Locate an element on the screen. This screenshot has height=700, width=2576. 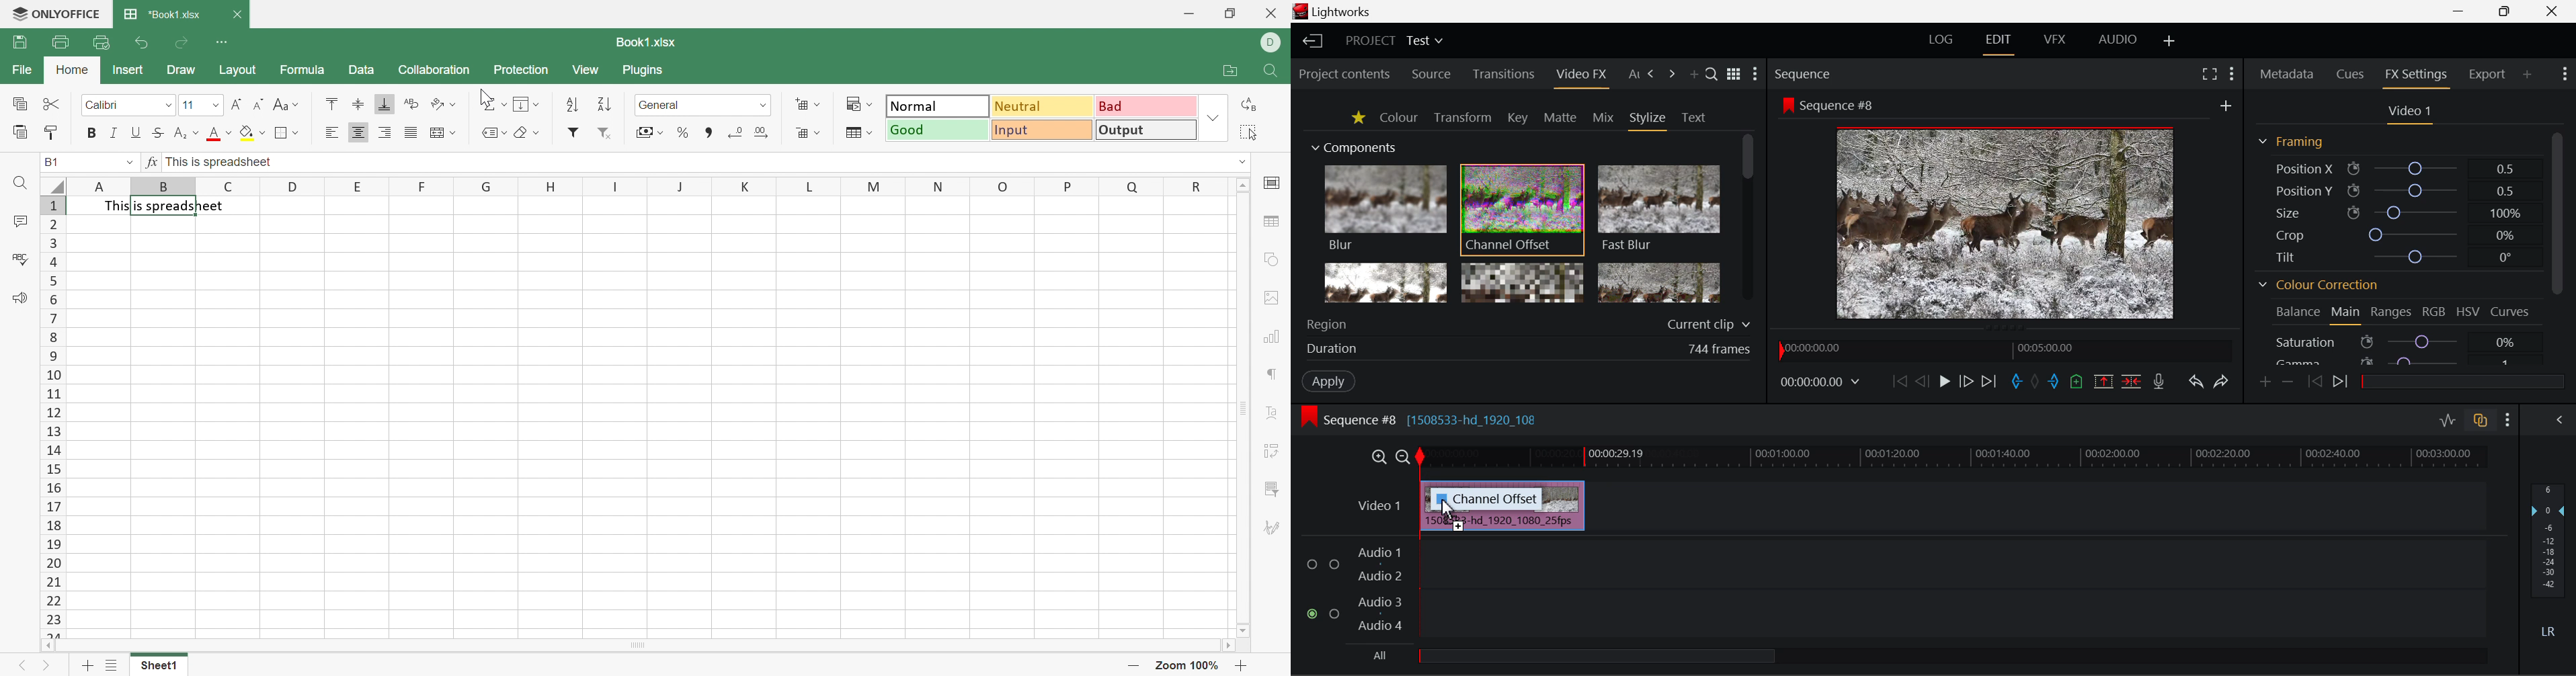
Next keyframe is located at coordinates (2343, 384).